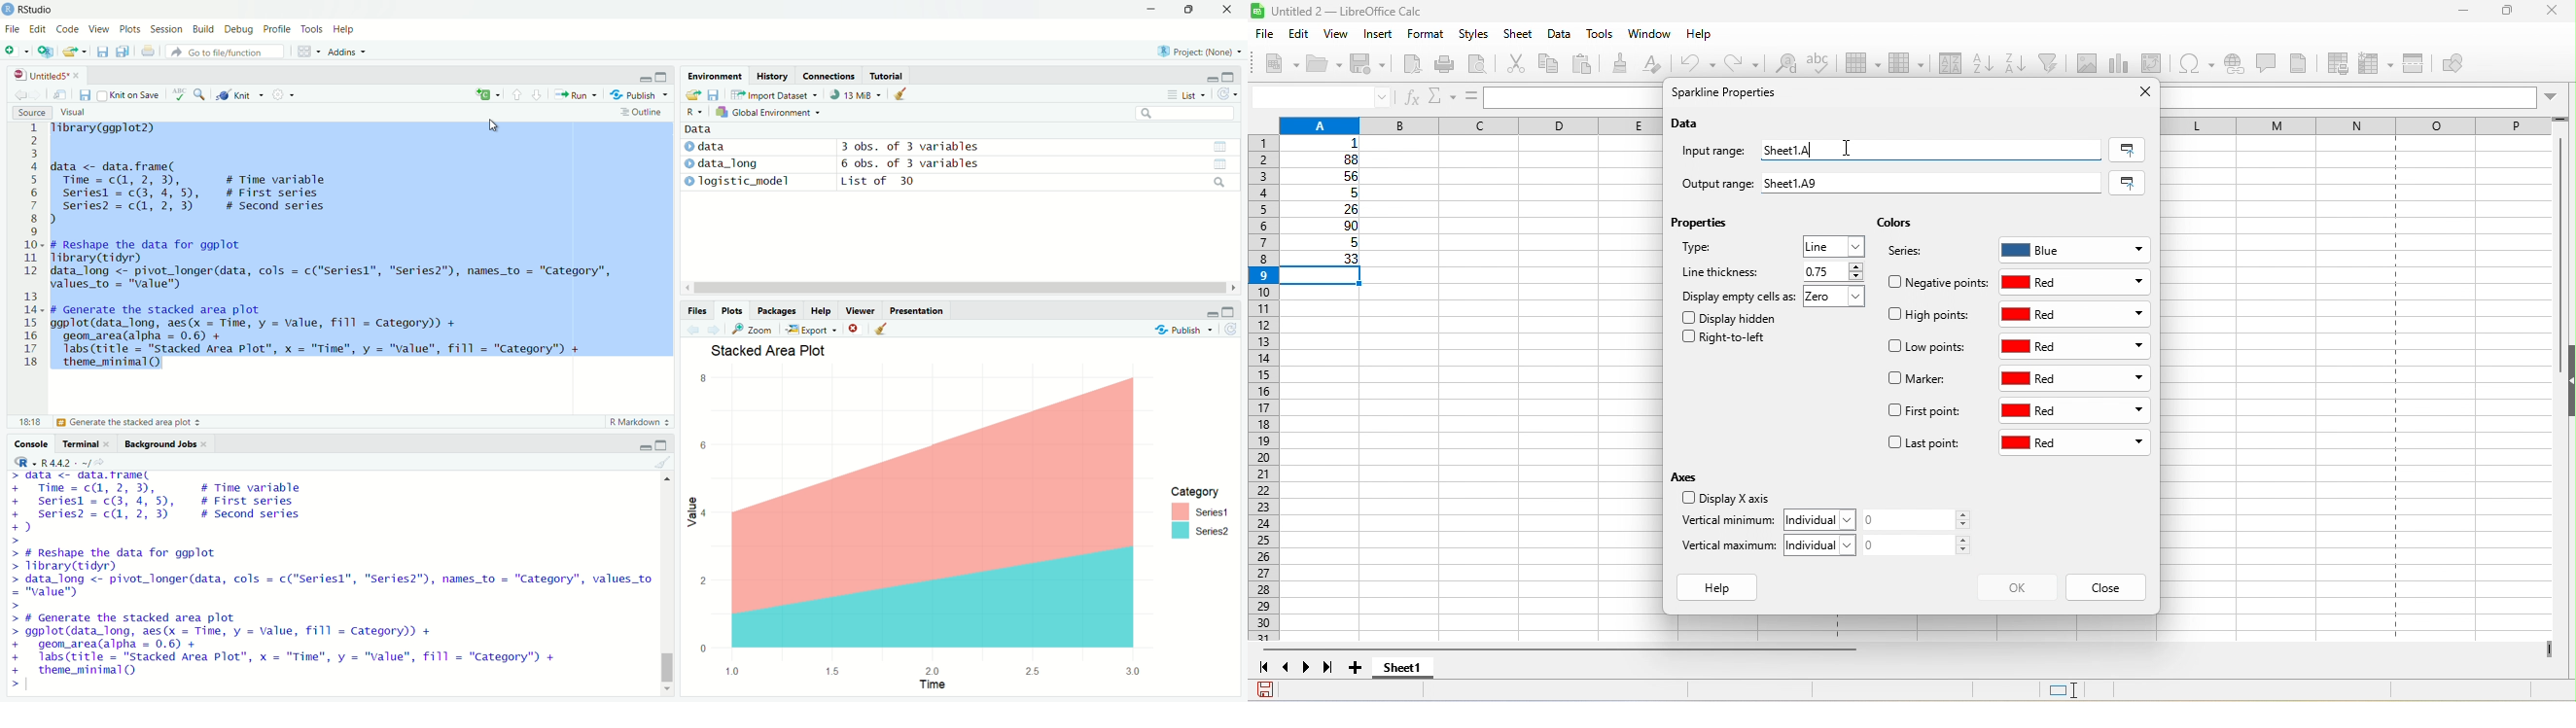 This screenshot has height=728, width=2576. What do you see at coordinates (692, 330) in the screenshot?
I see `back` at bounding box center [692, 330].